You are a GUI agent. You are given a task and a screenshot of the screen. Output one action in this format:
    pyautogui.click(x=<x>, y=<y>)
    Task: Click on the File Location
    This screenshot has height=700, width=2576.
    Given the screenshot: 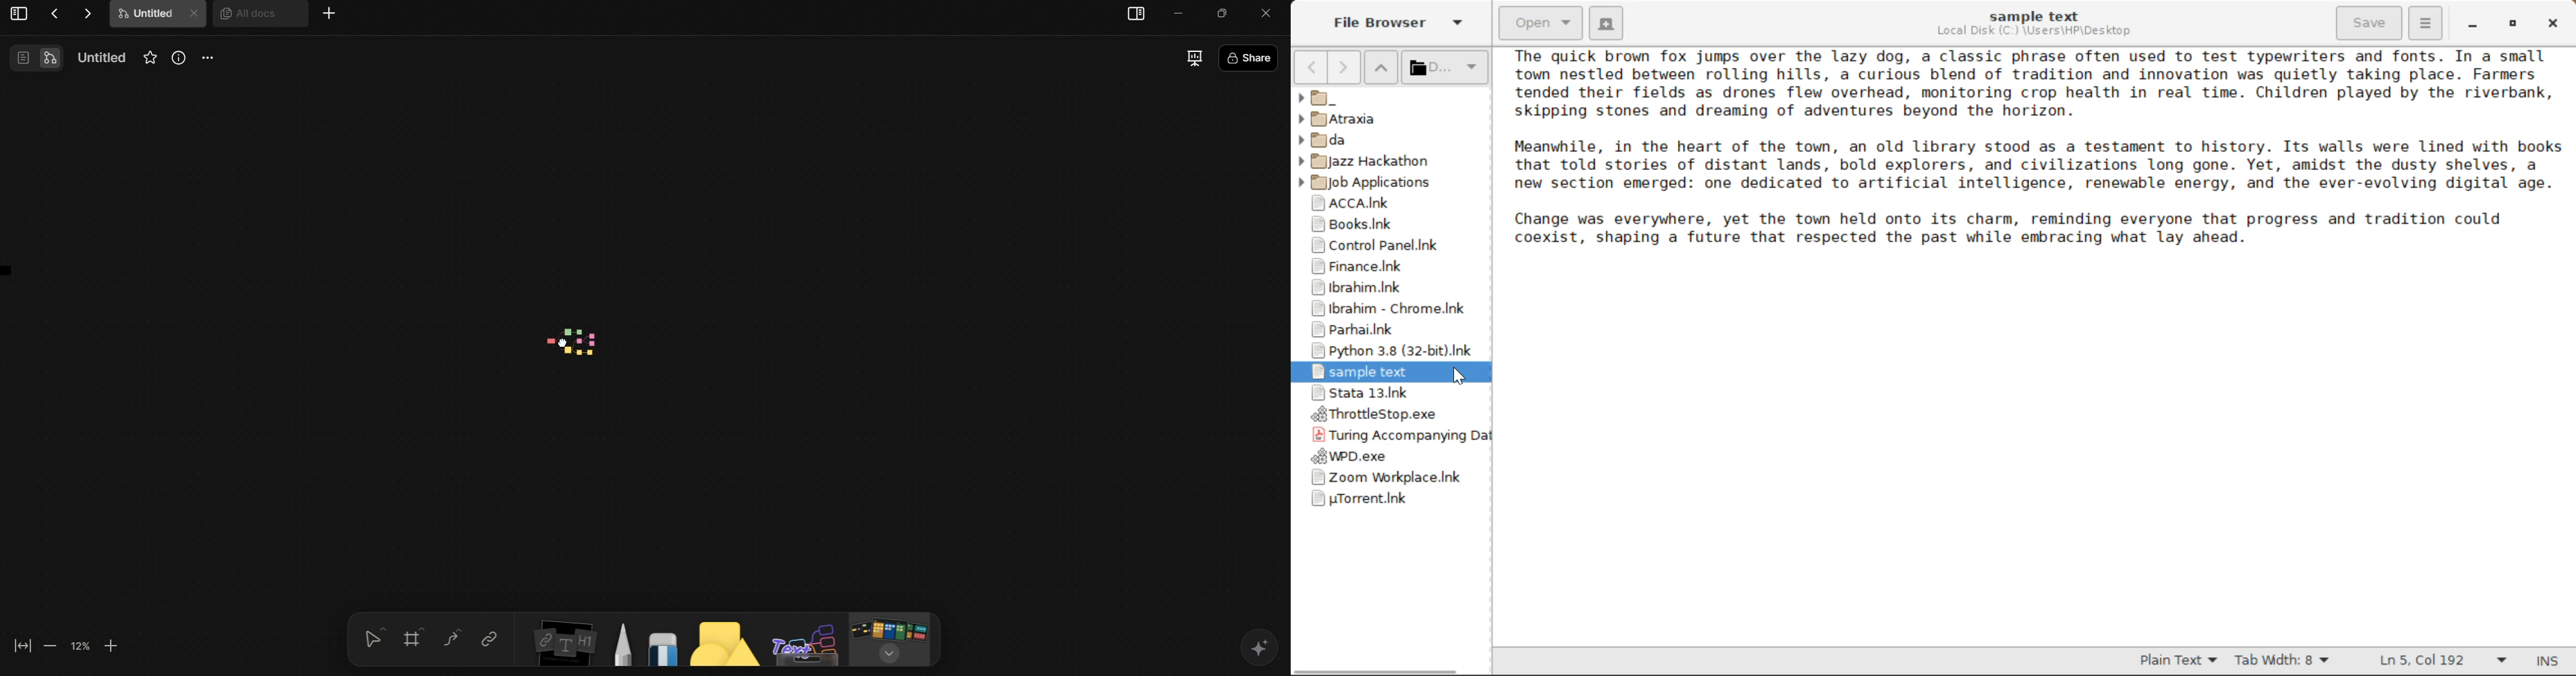 What is the action you would take?
    pyautogui.click(x=2037, y=32)
    